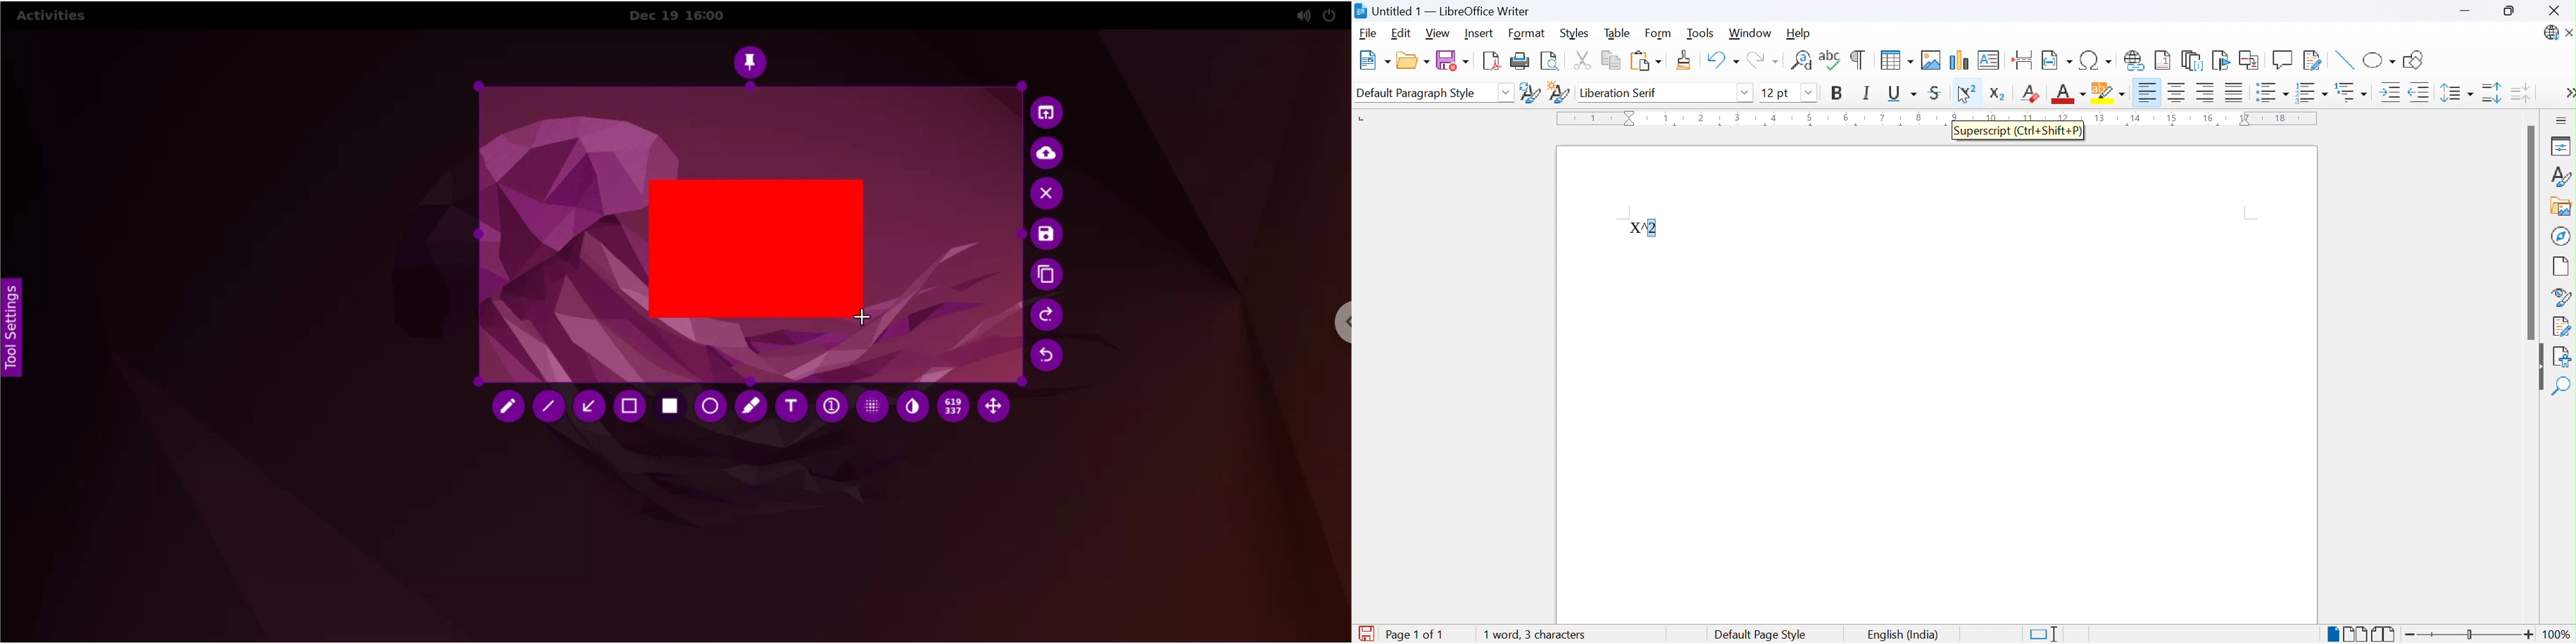 The width and height of the screenshot is (2576, 644). I want to click on Styles, so click(1575, 31).